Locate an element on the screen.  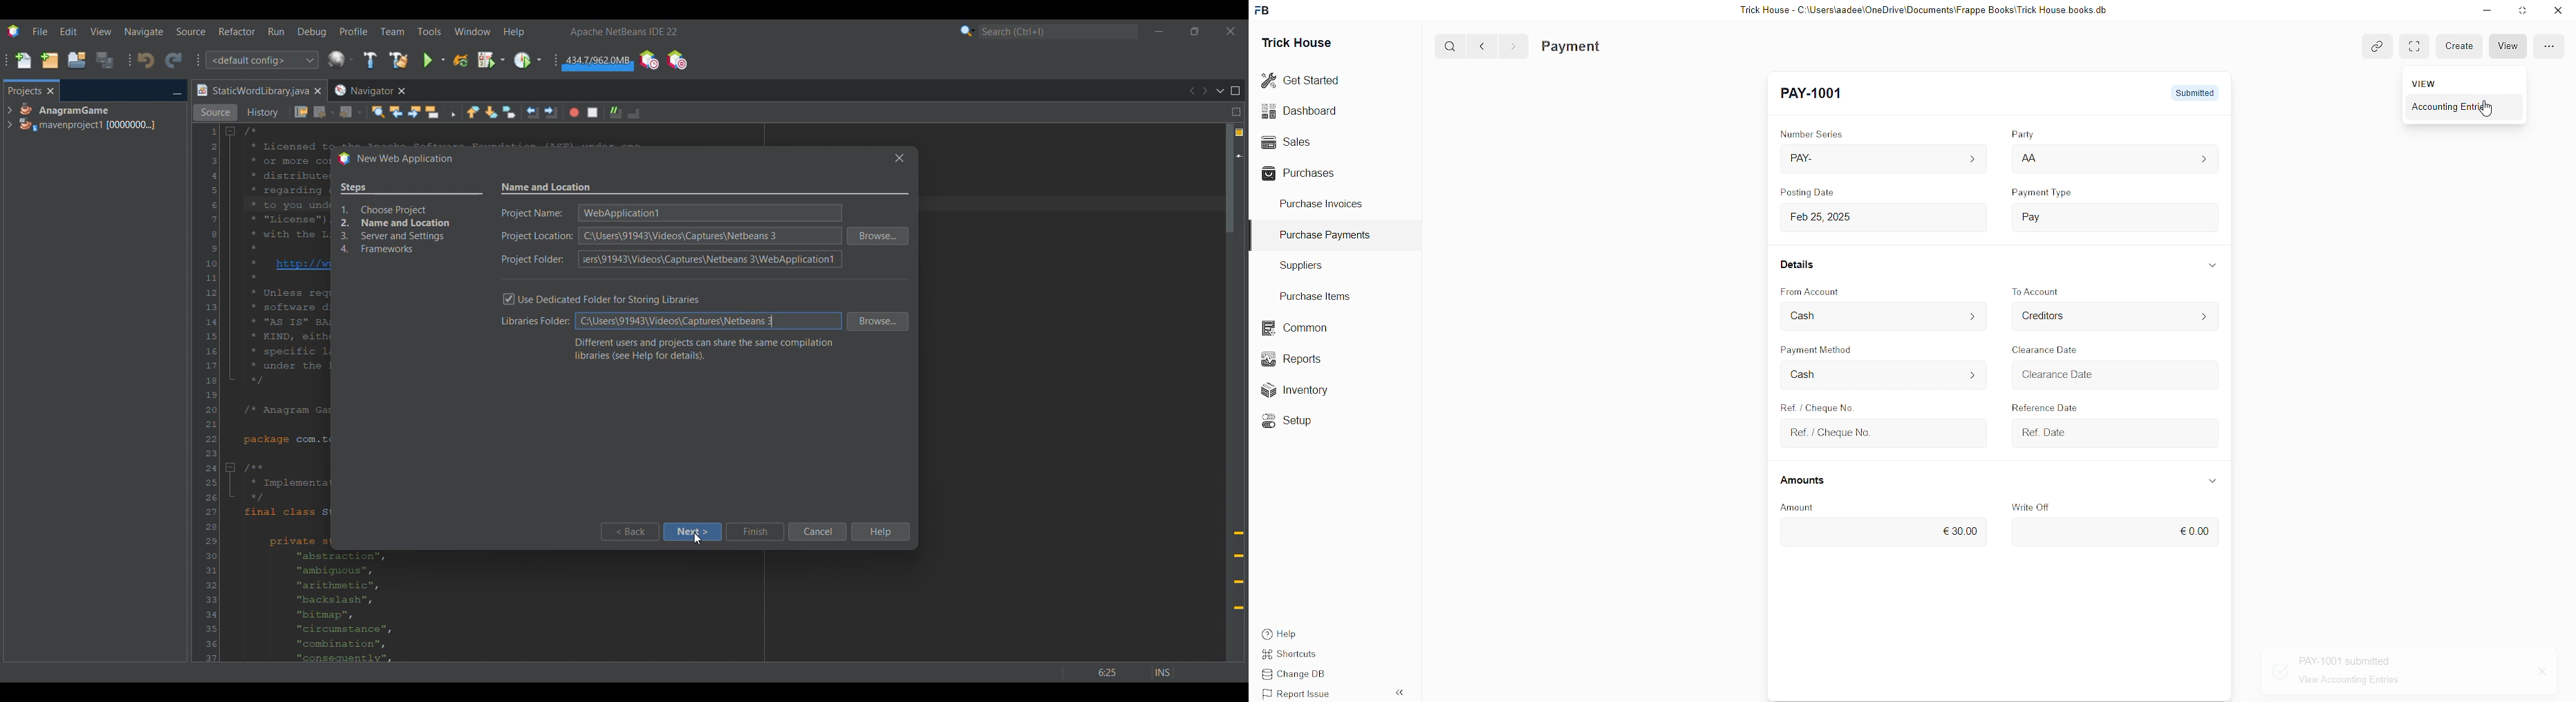
payment type is located at coordinates (2046, 193).